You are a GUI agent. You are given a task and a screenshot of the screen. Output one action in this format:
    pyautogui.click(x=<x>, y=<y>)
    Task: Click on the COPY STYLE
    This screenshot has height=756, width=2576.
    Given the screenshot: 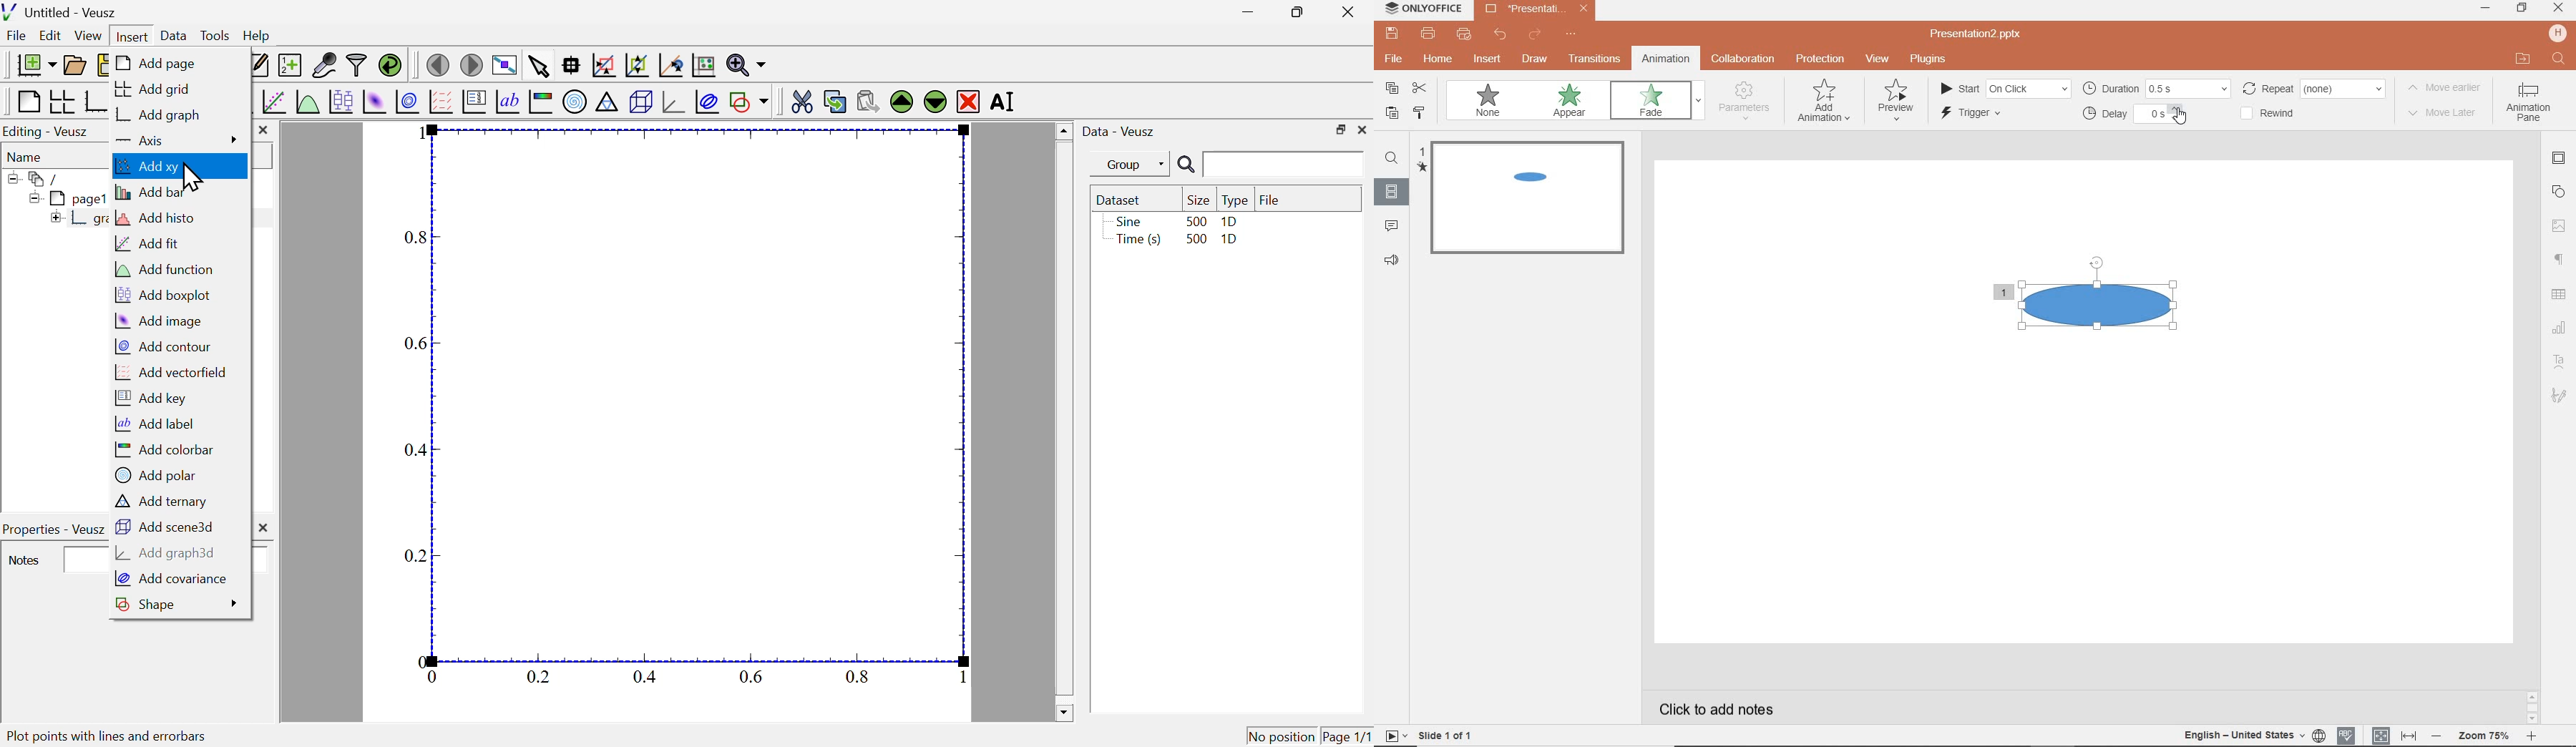 What is the action you would take?
    pyautogui.click(x=1417, y=112)
    